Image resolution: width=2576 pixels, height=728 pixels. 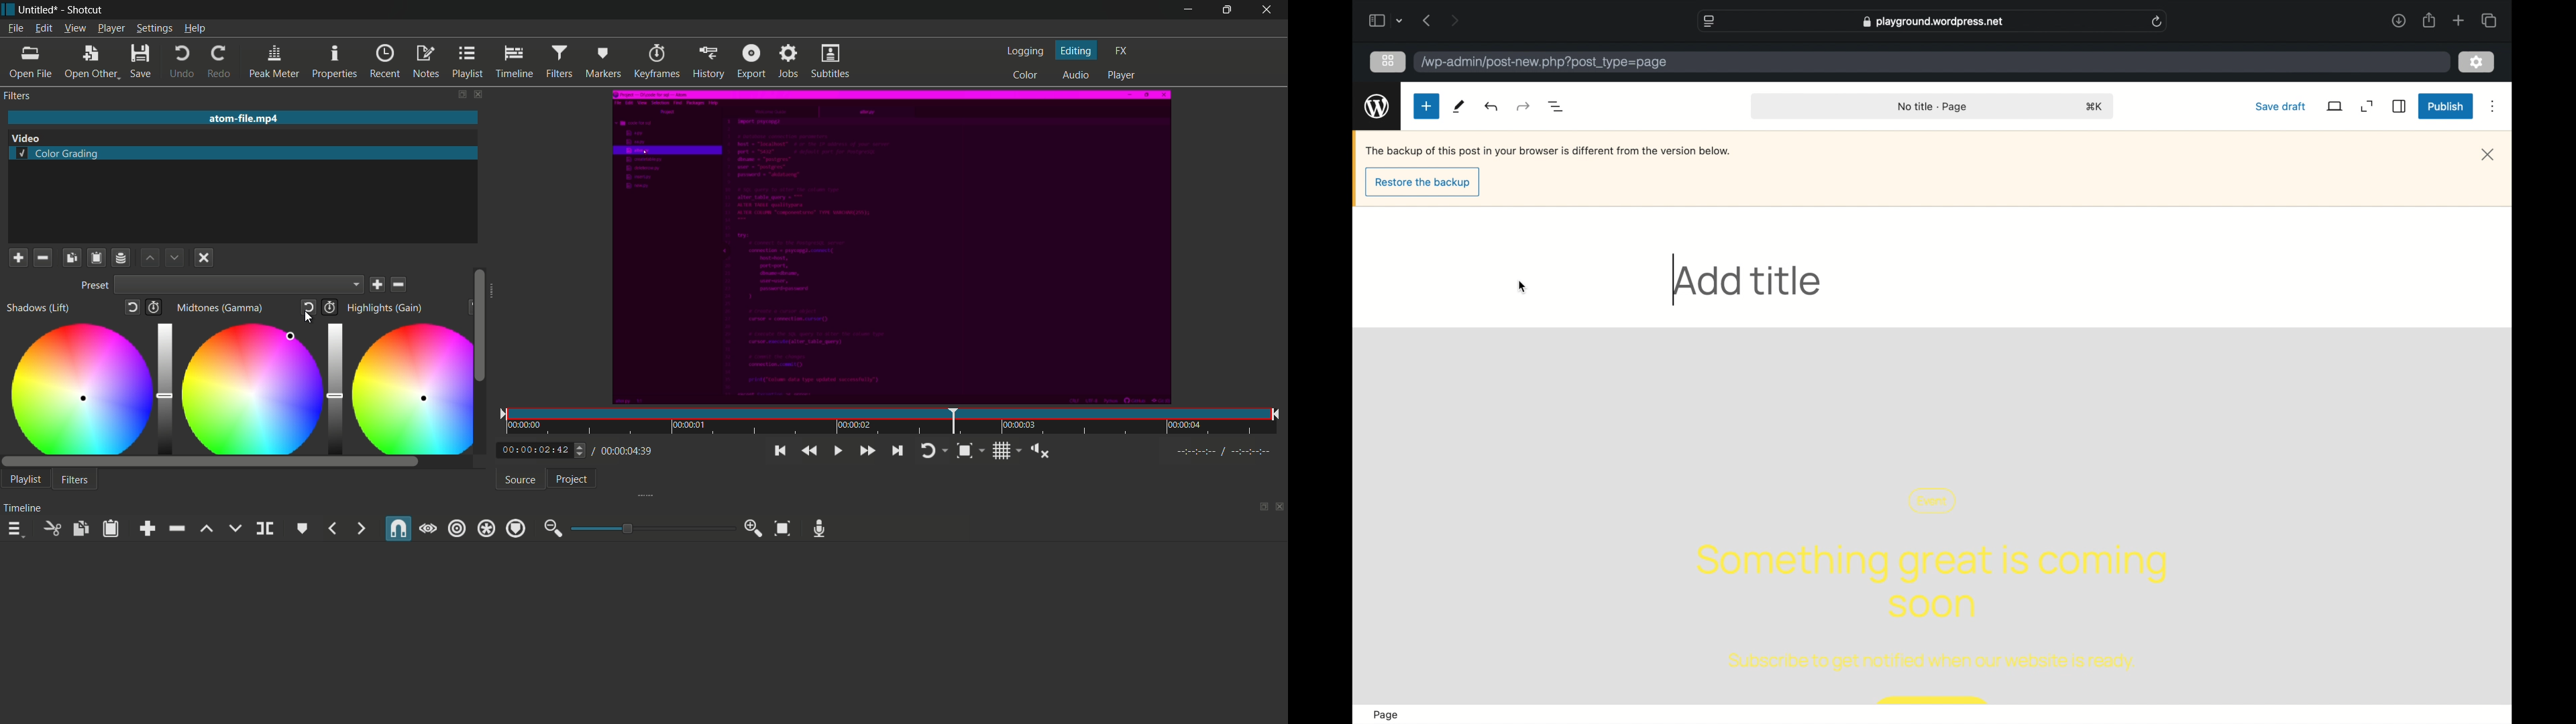 I want to click on paste, so click(x=113, y=528).